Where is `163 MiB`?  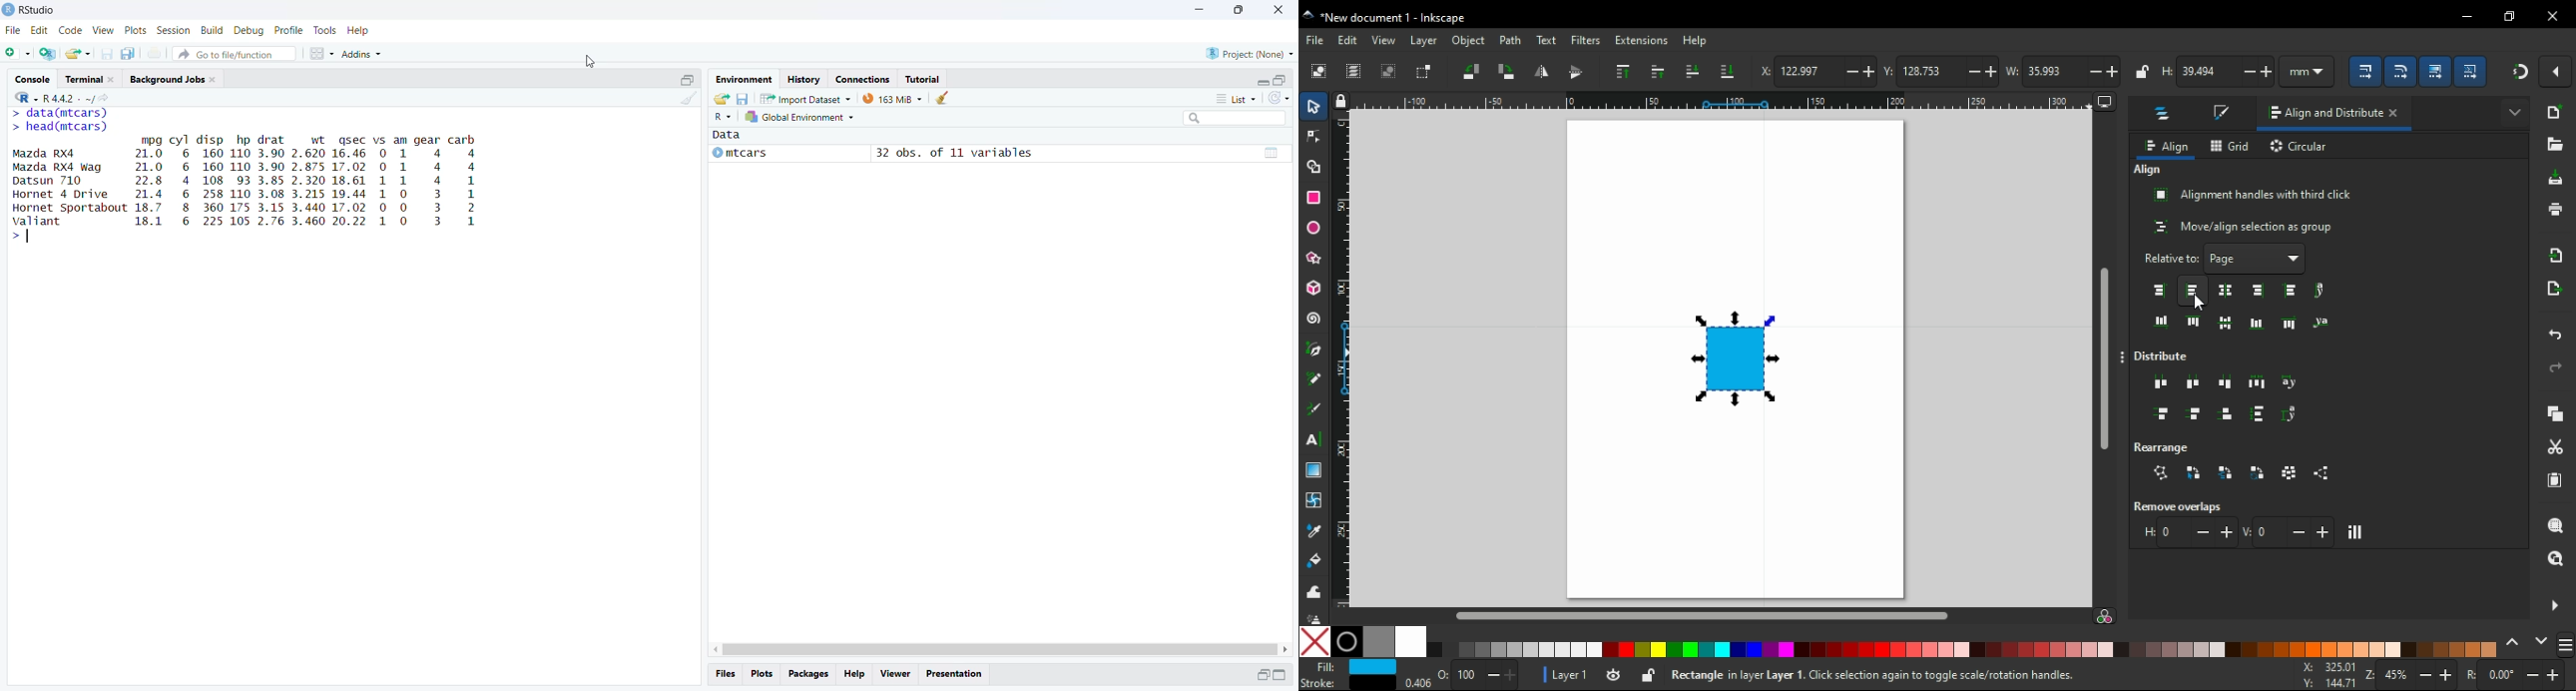 163 MiB is located at coordinates (892, 99).